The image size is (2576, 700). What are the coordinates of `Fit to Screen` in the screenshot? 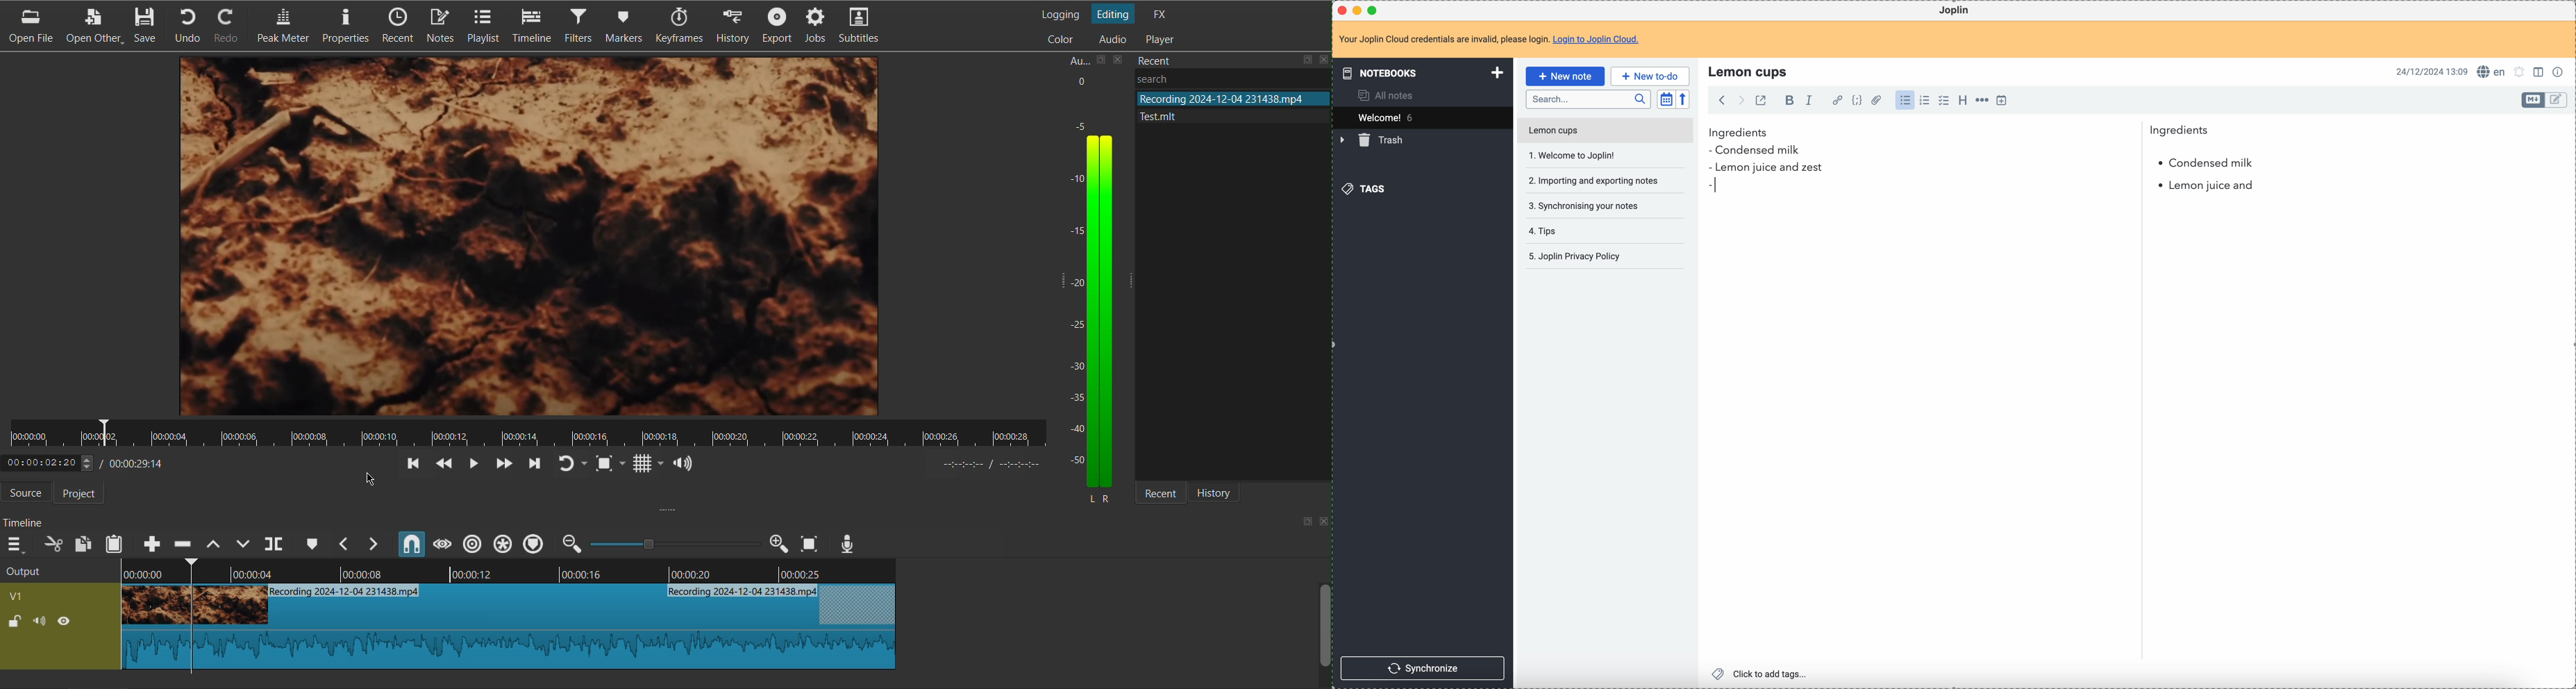 It's located at (608, 464).